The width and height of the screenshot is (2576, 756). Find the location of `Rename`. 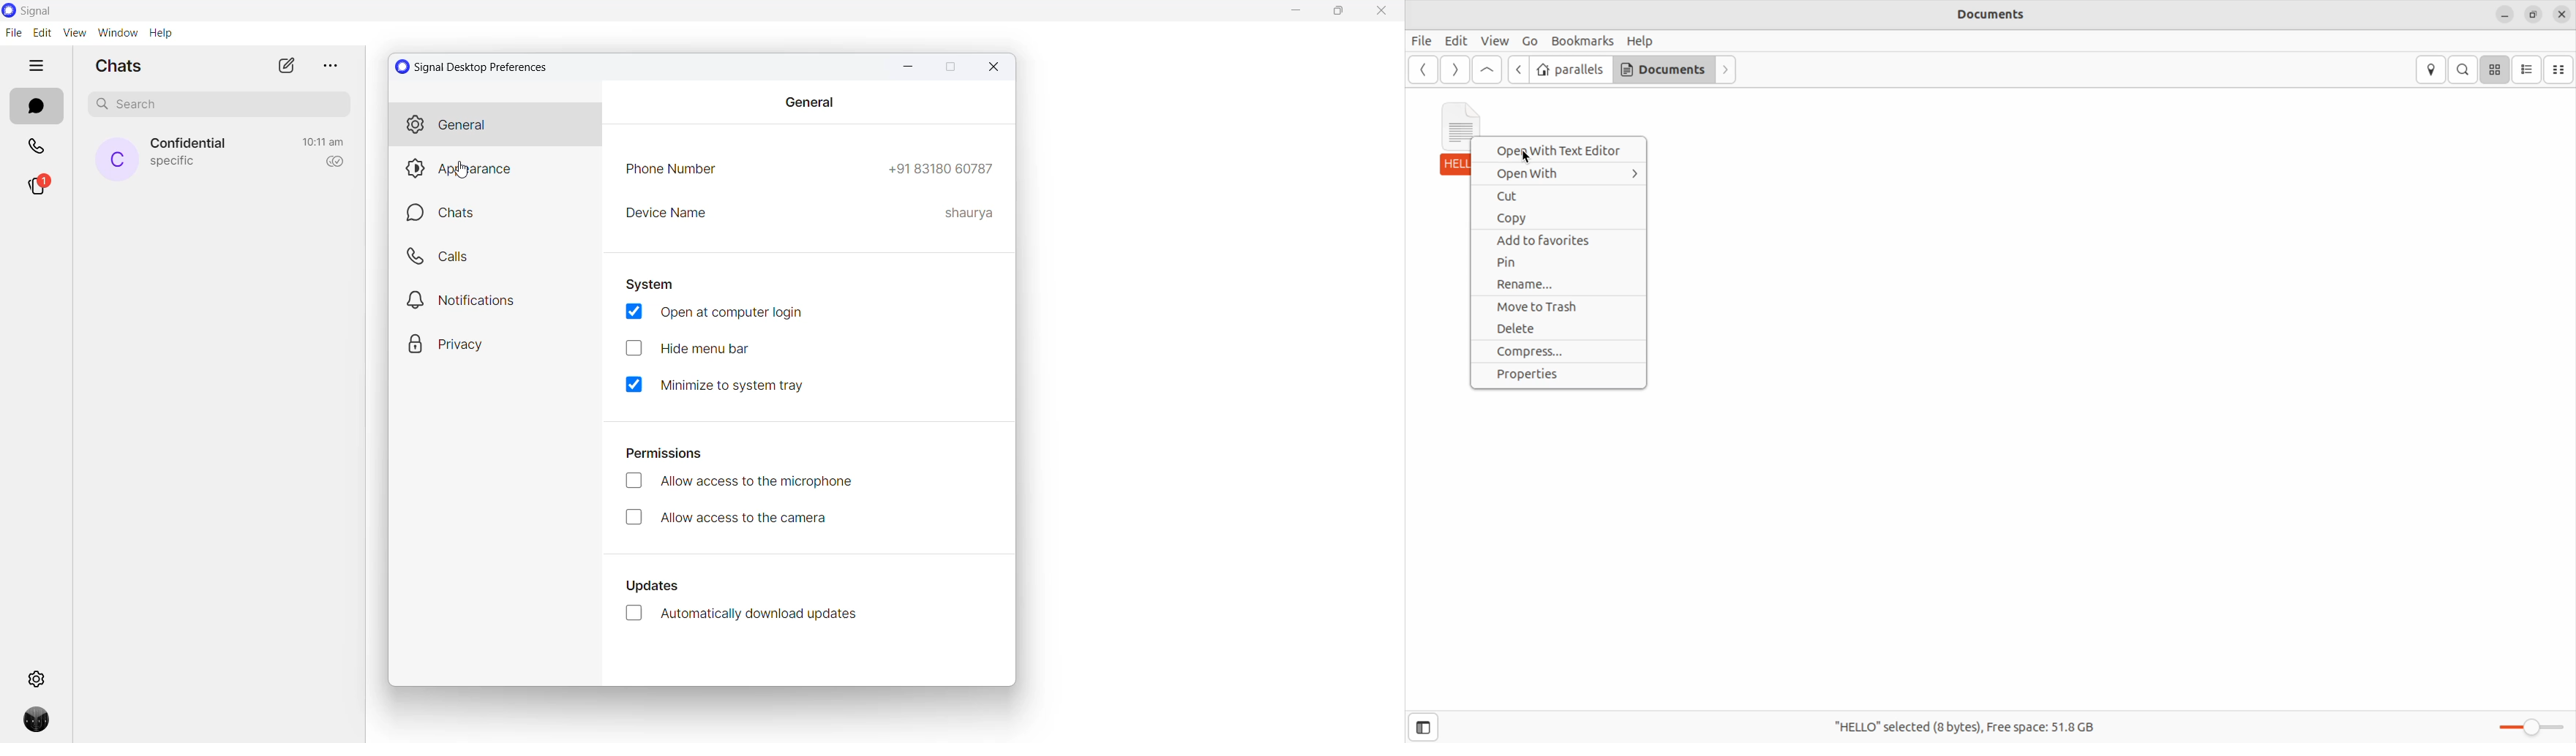

Rename is located at coordinates (1554, 286).